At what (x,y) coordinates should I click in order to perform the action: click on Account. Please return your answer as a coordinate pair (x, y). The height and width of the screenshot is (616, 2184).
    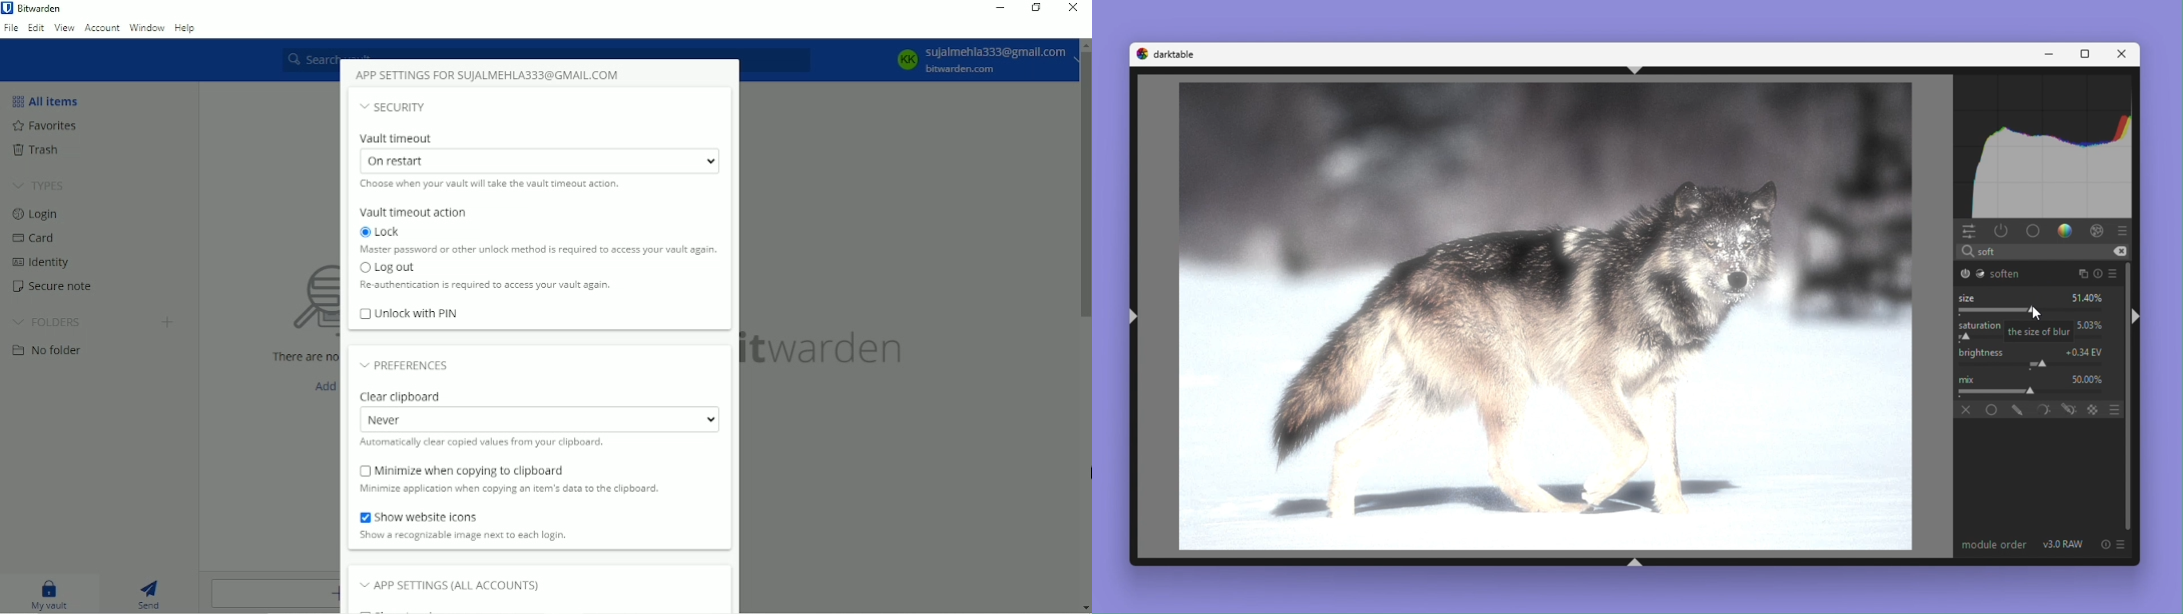
    Looking at the image, I should click on (102, 26).